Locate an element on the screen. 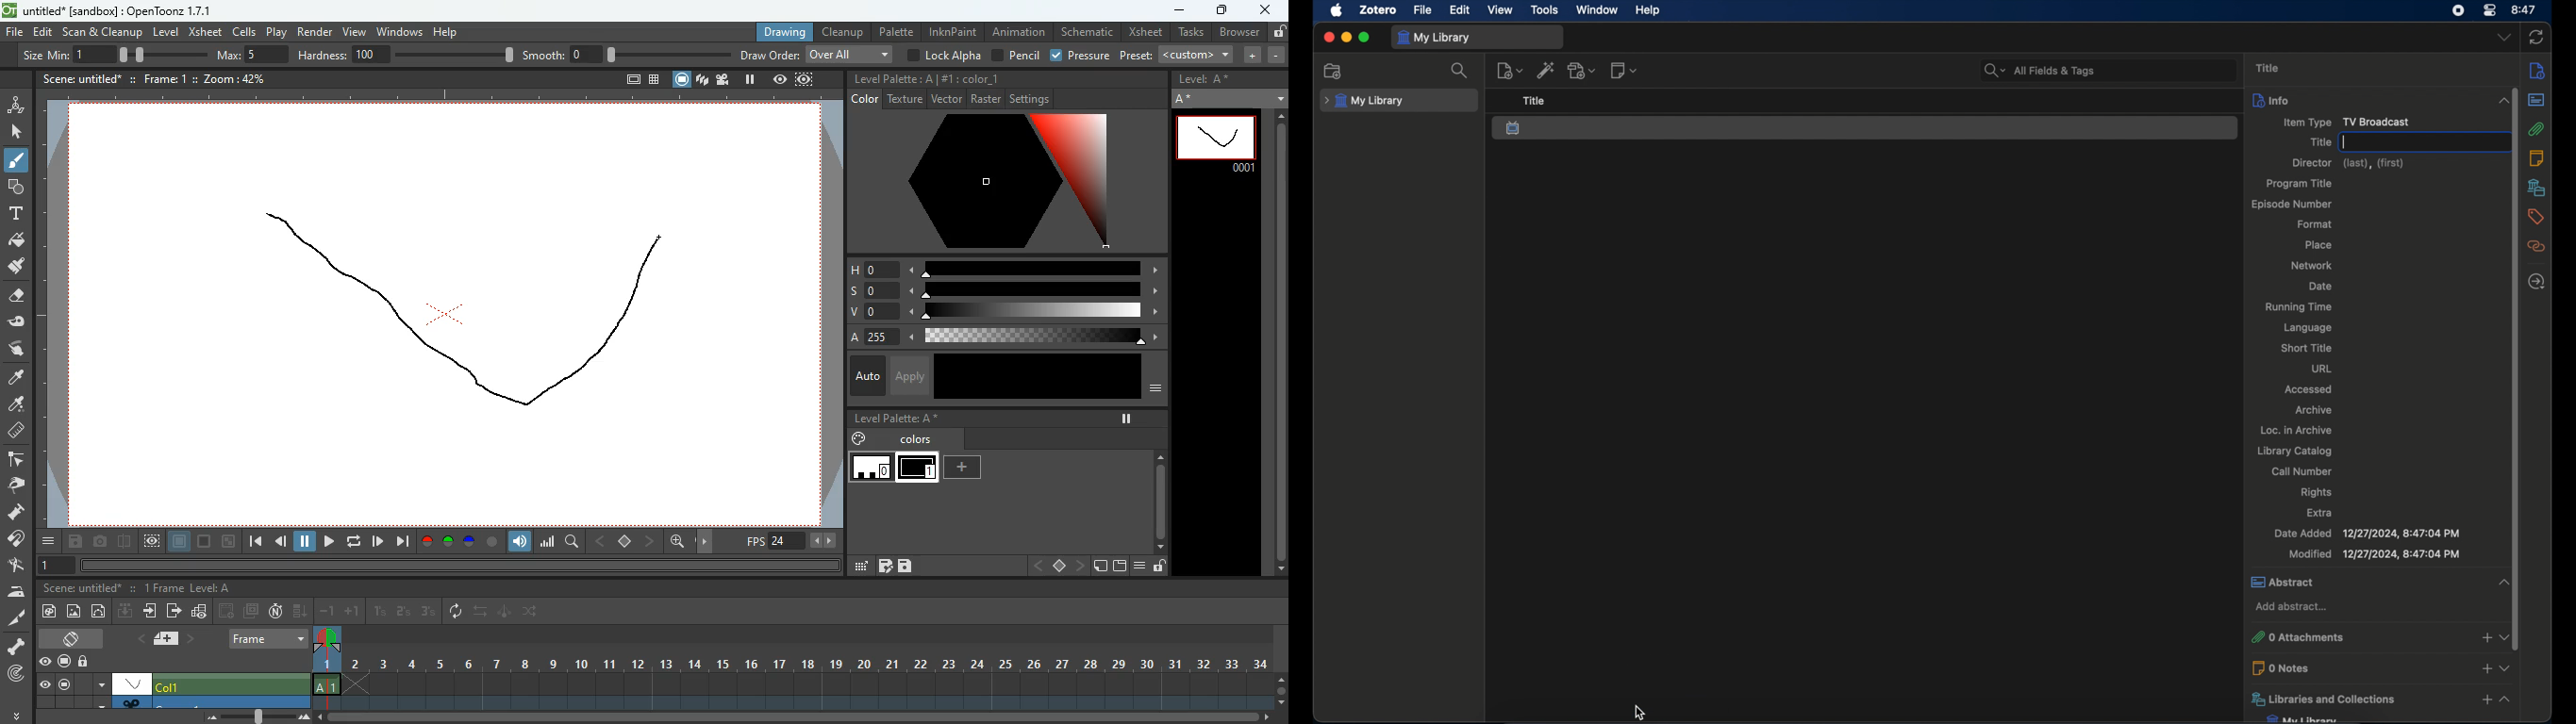 This screenshot has width=2576, height=728. iron is located at coordinates (16, 591).